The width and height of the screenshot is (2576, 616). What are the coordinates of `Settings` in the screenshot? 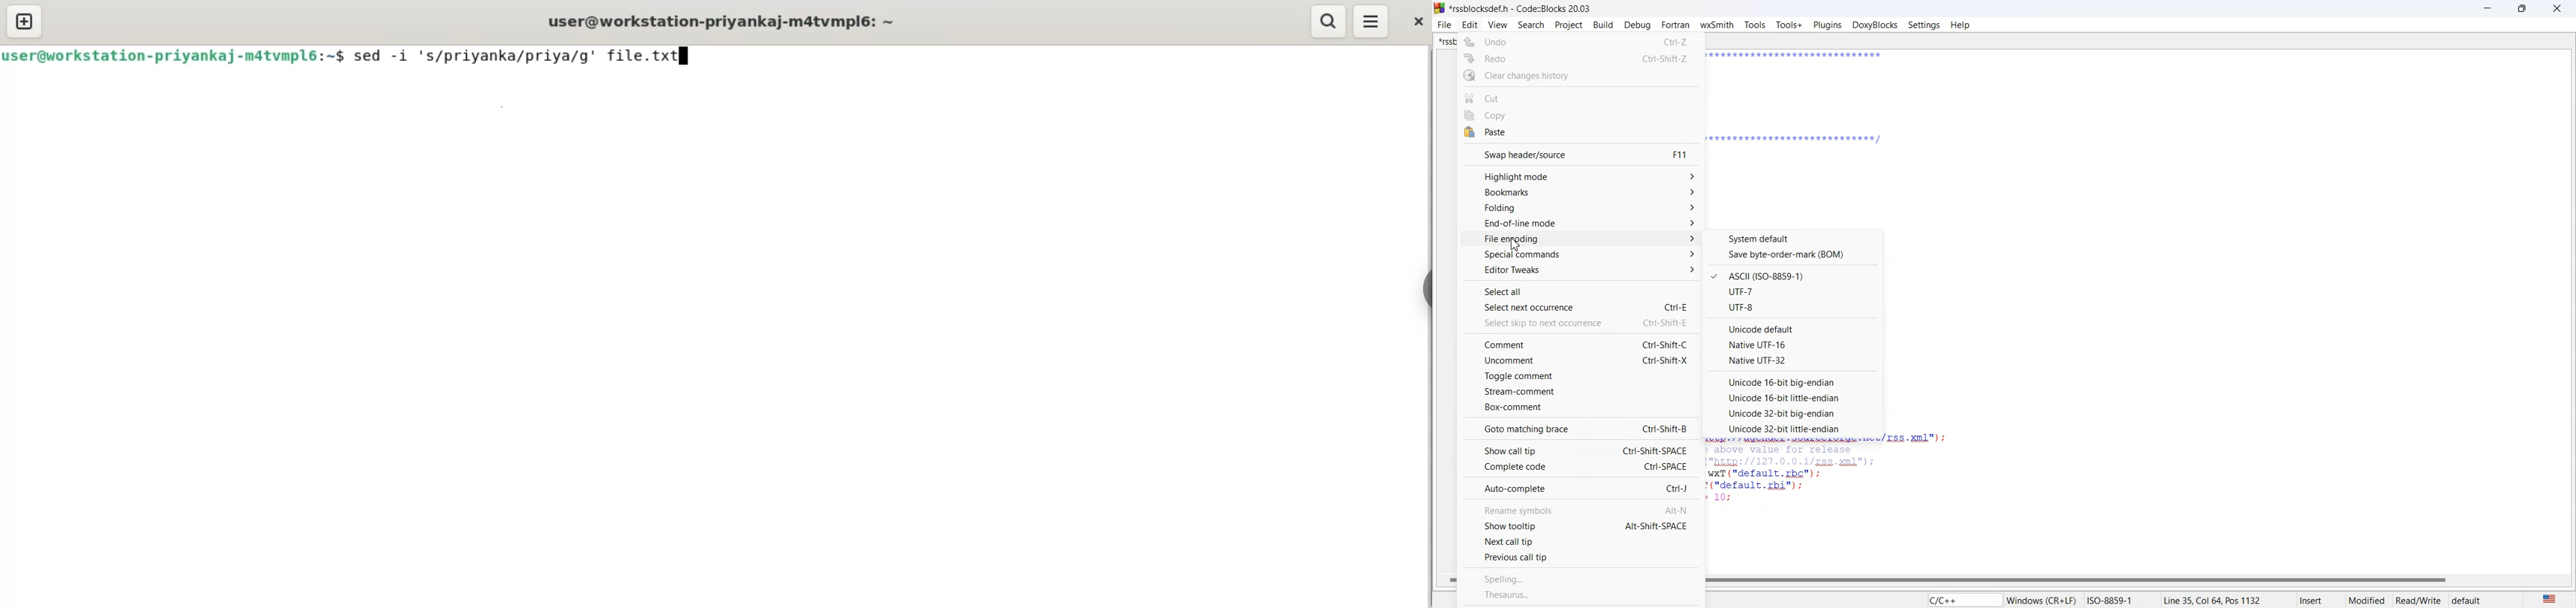 It's located at (1924, 24).